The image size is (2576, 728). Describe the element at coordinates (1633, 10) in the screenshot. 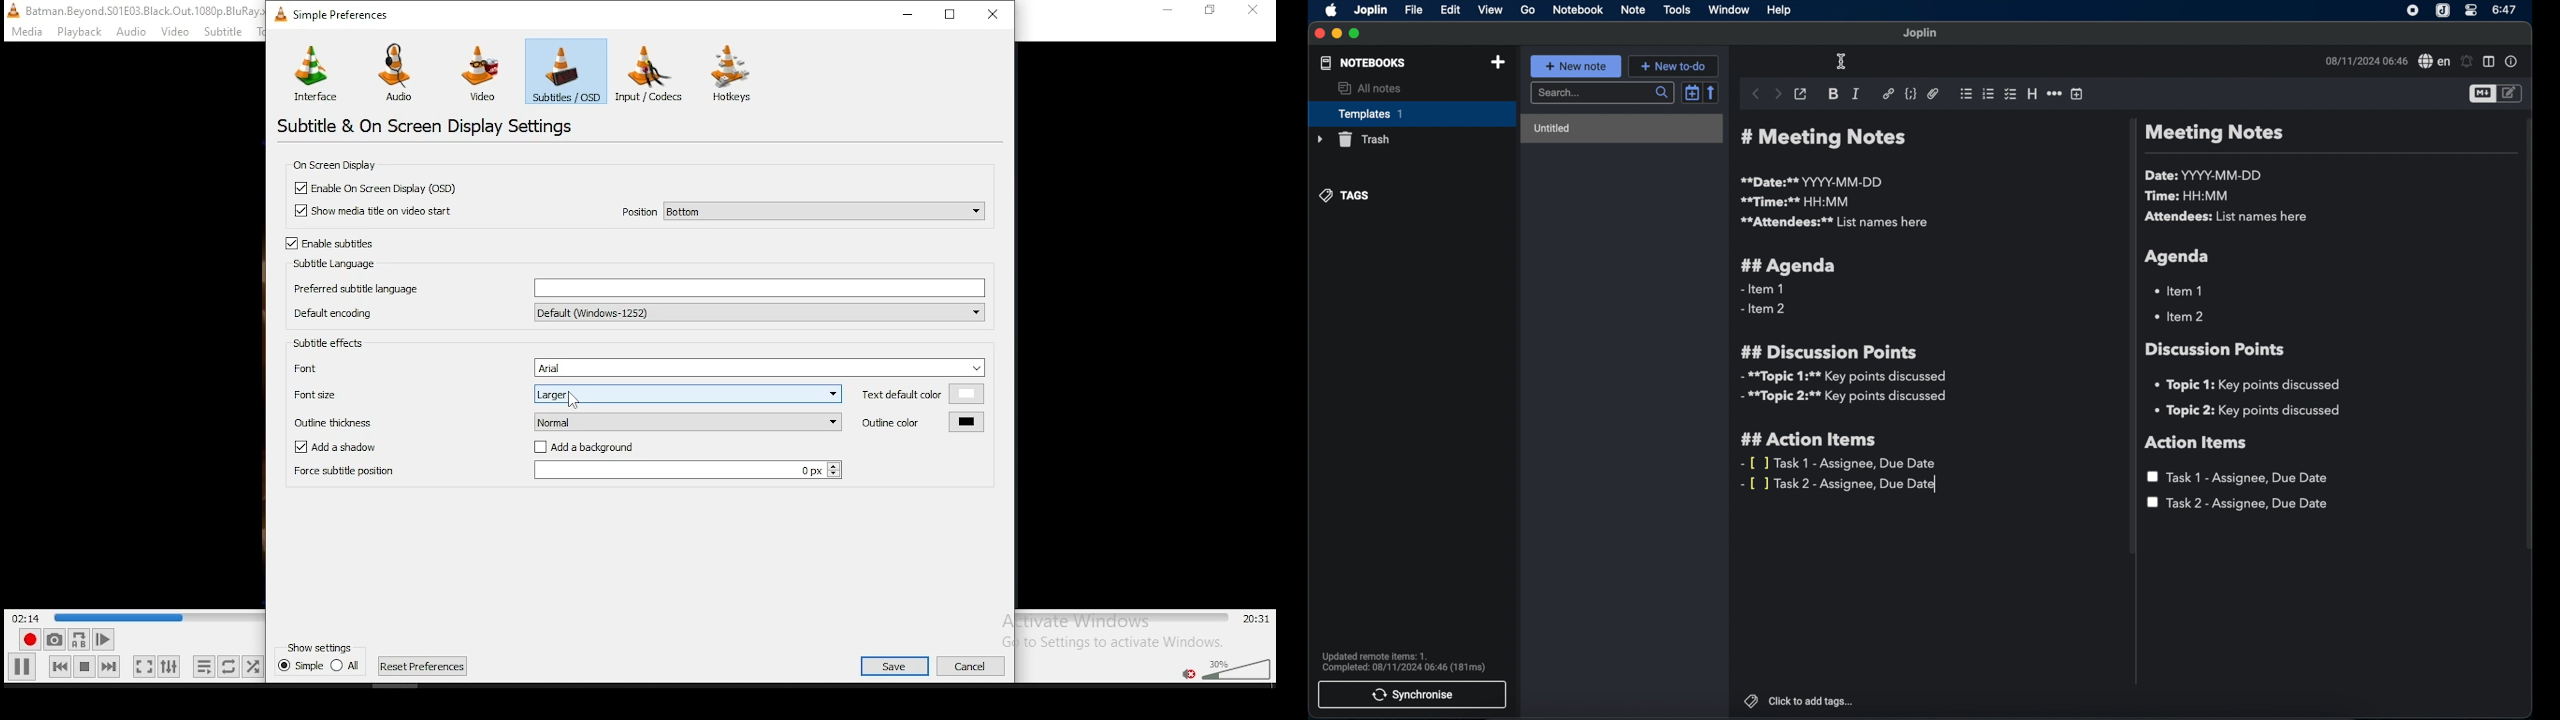

I see `note` at that location.